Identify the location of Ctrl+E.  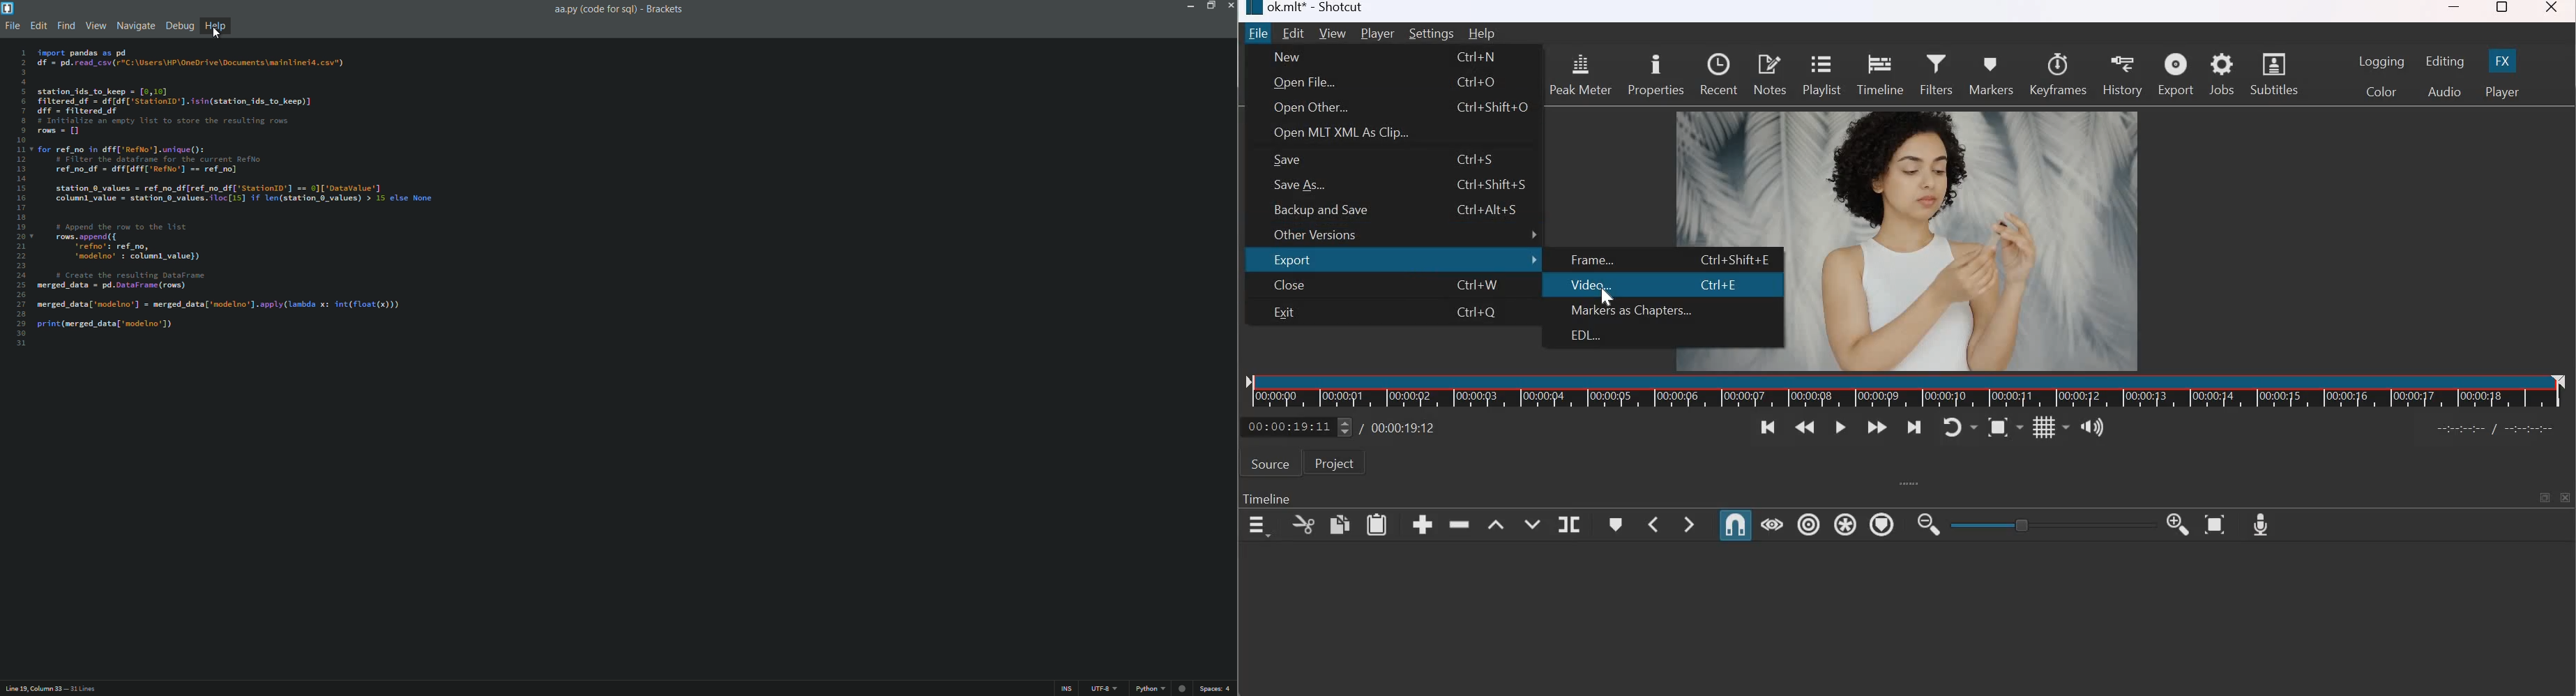
(1725, 287).